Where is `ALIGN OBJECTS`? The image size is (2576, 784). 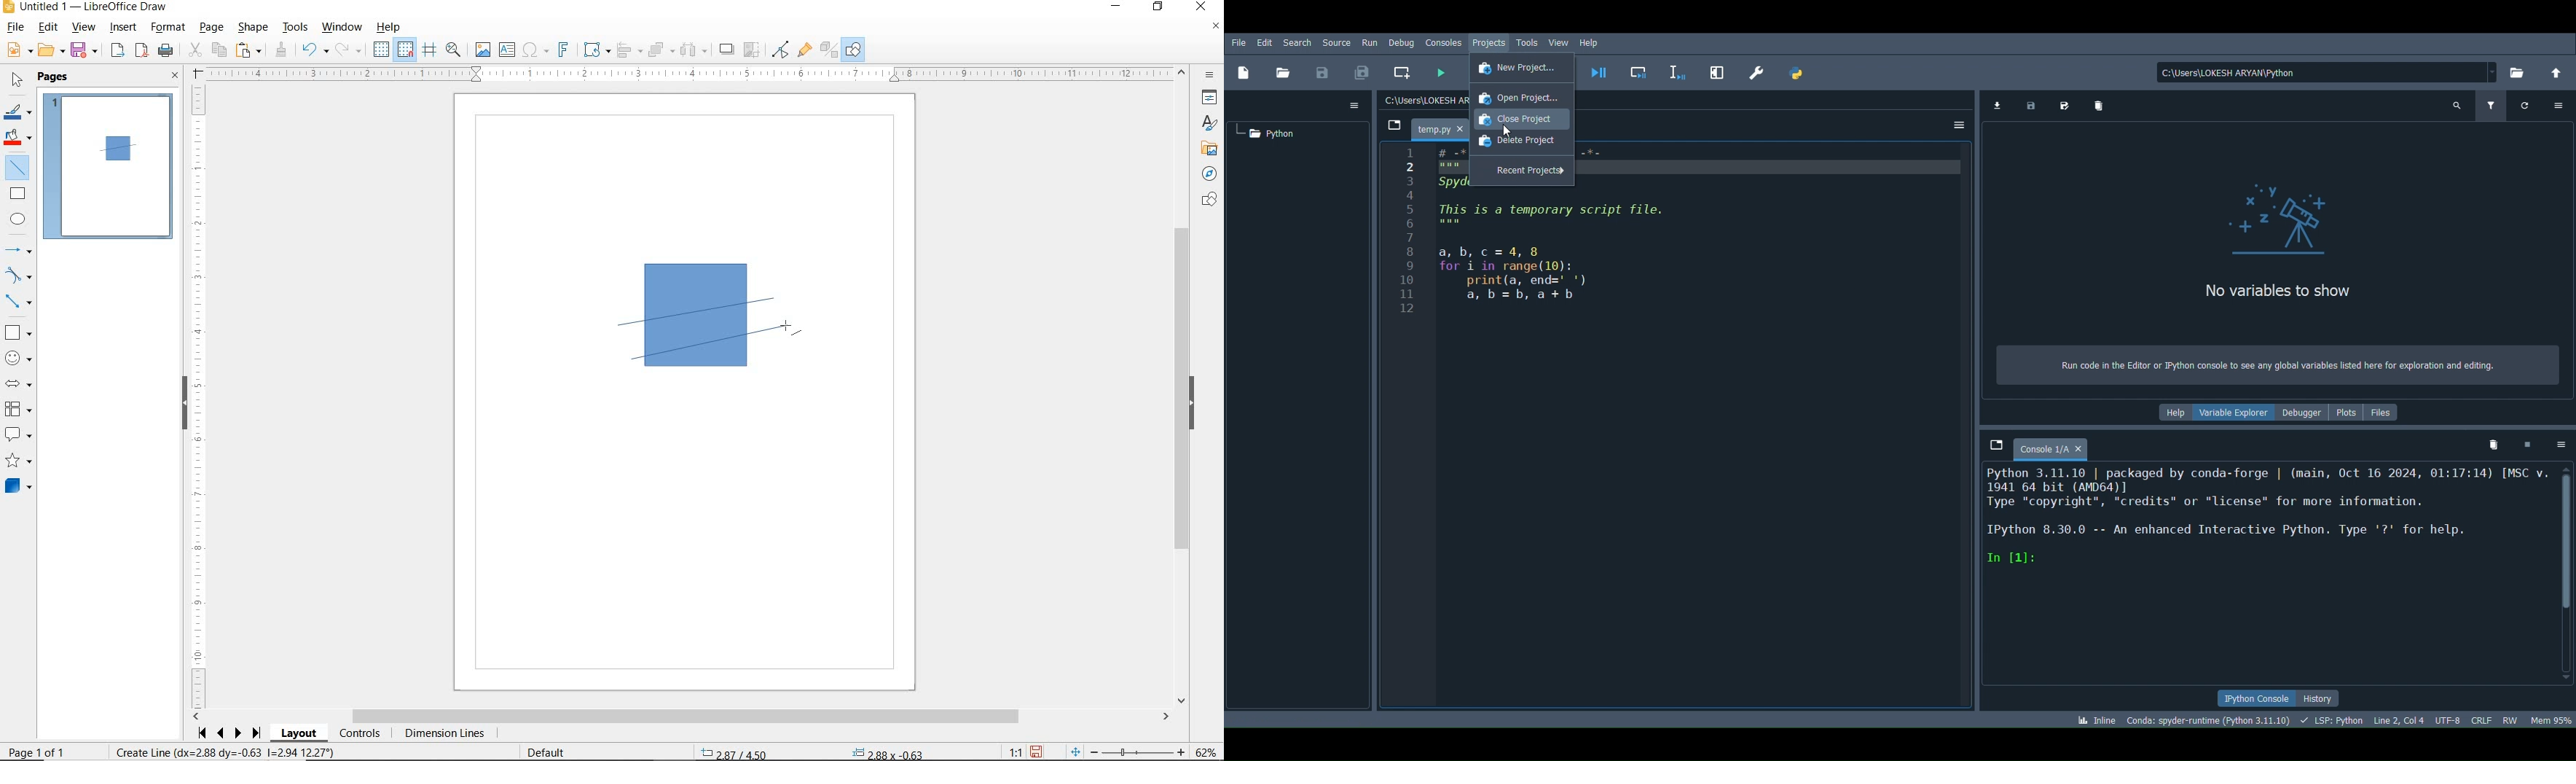
ALIGN OBJECTS is located at coordinates (629, 50).